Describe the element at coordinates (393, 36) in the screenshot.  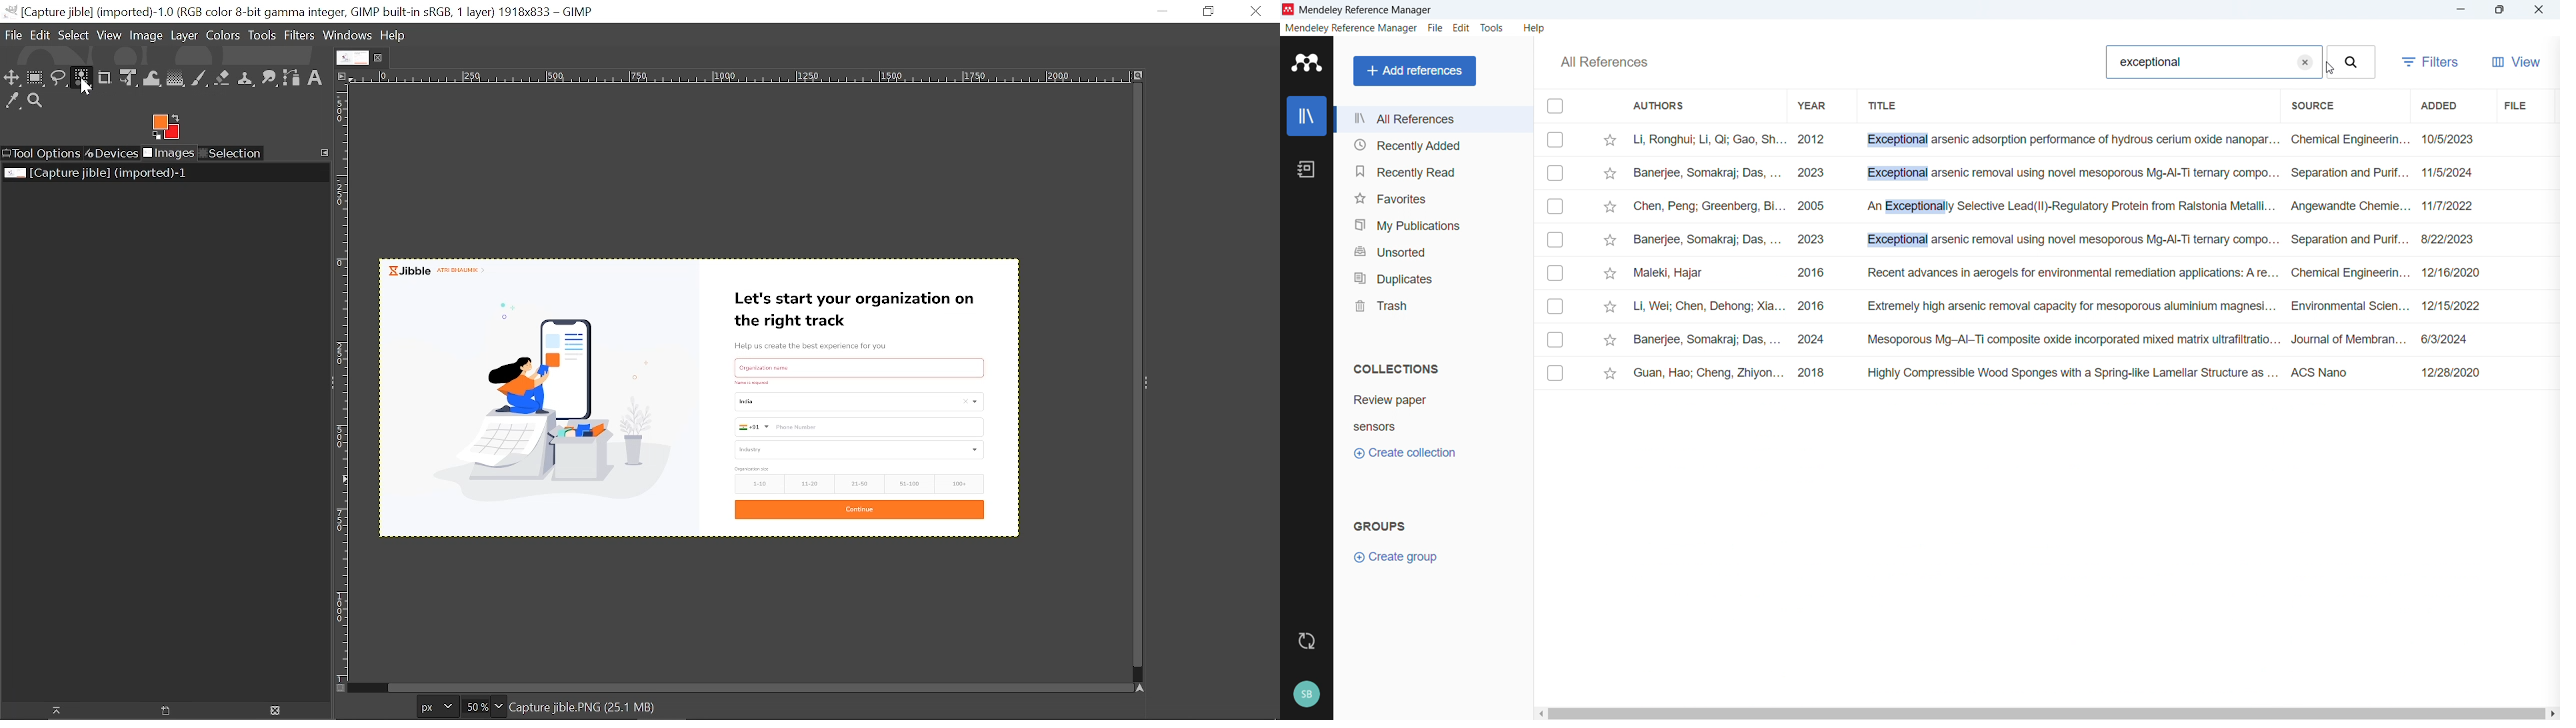
I see `` at that location.